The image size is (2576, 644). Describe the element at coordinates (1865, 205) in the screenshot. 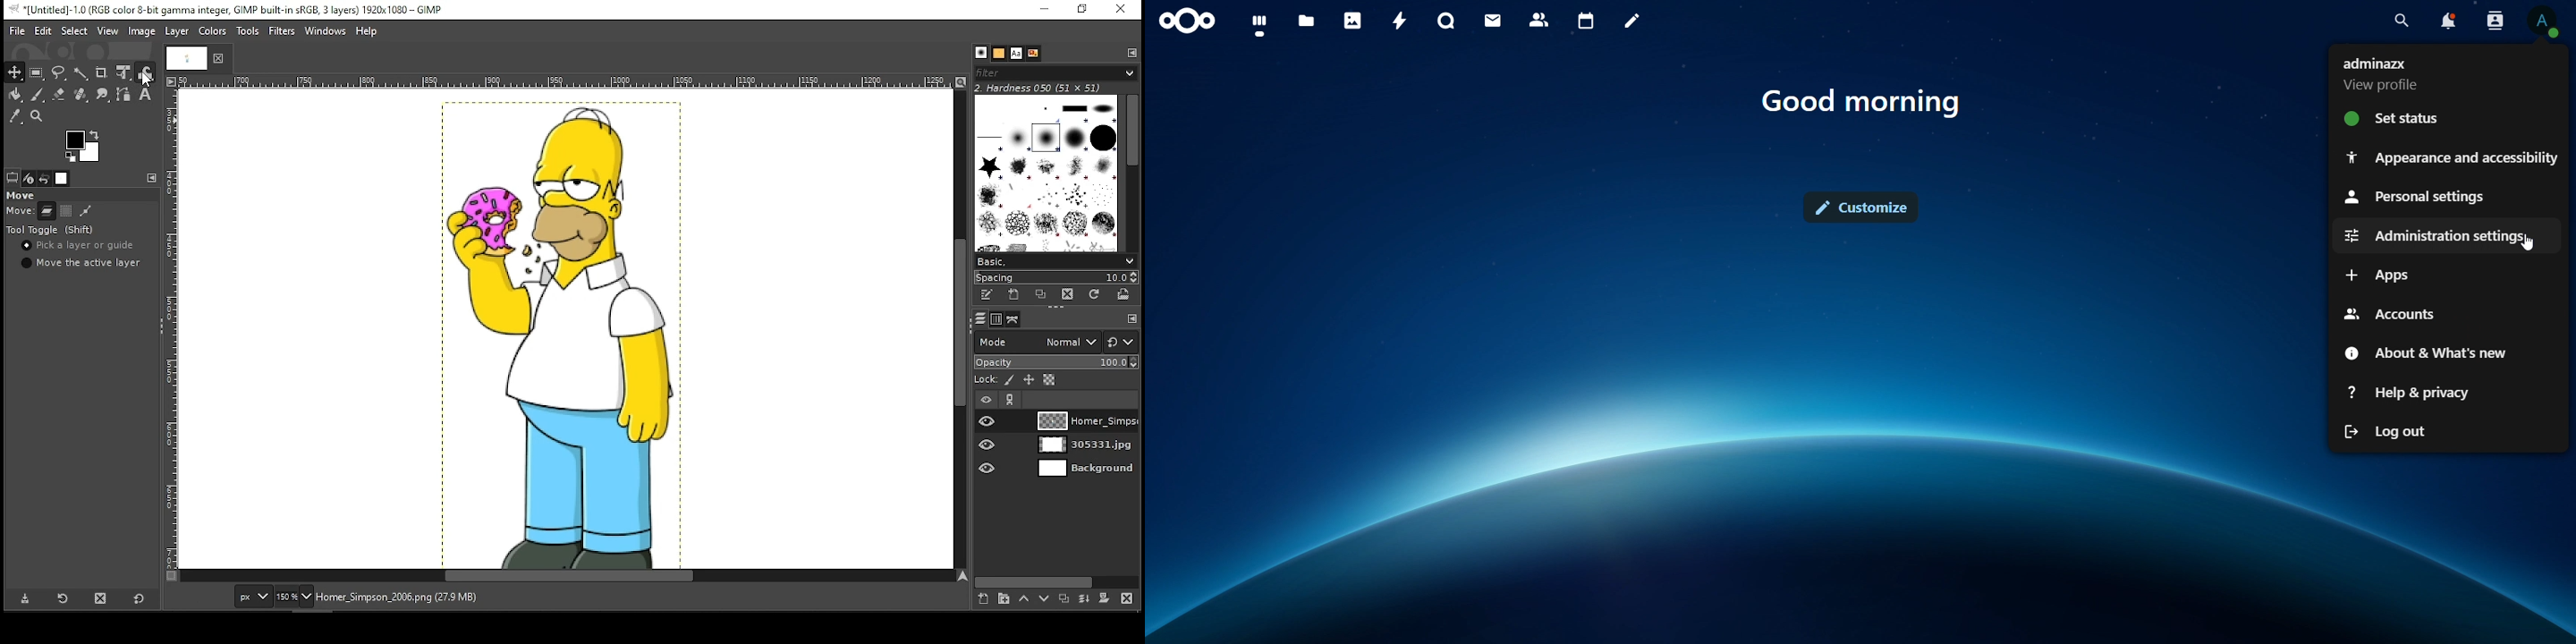

I see `customize` at that location.